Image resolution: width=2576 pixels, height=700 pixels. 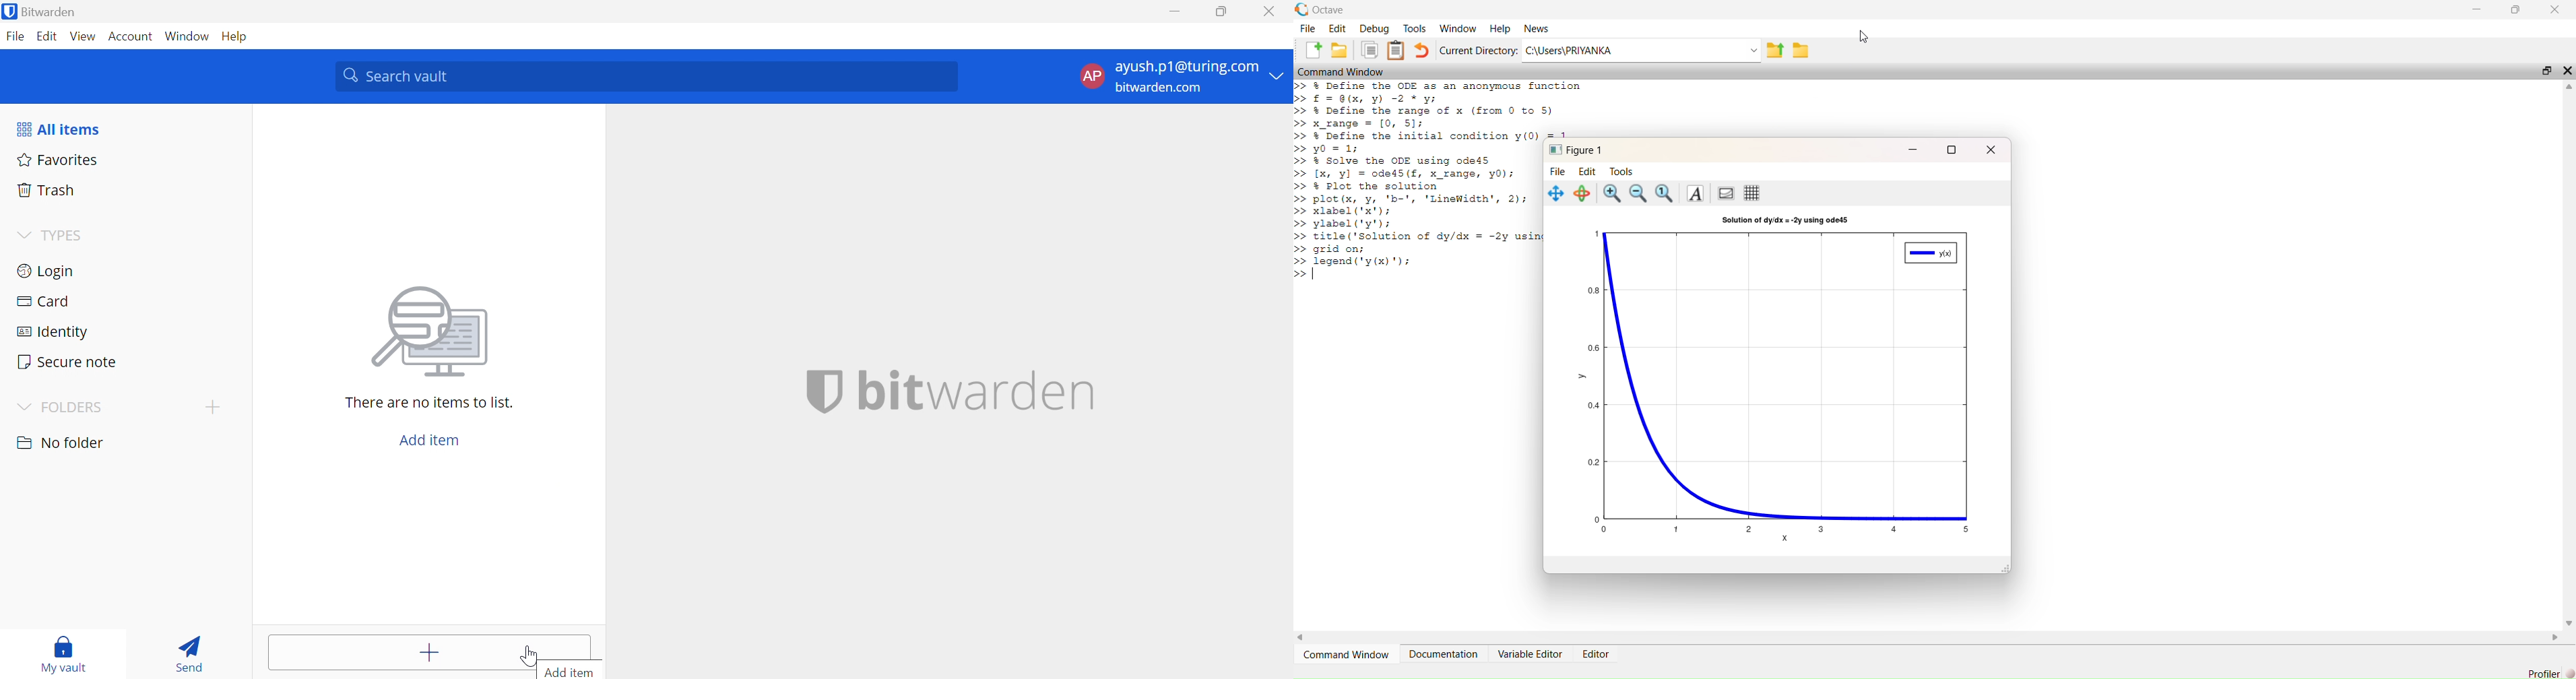 What do you see at coordinates (1587, 171) in the screenshot?
I see `Edit` at bounding box center [1587, 171].